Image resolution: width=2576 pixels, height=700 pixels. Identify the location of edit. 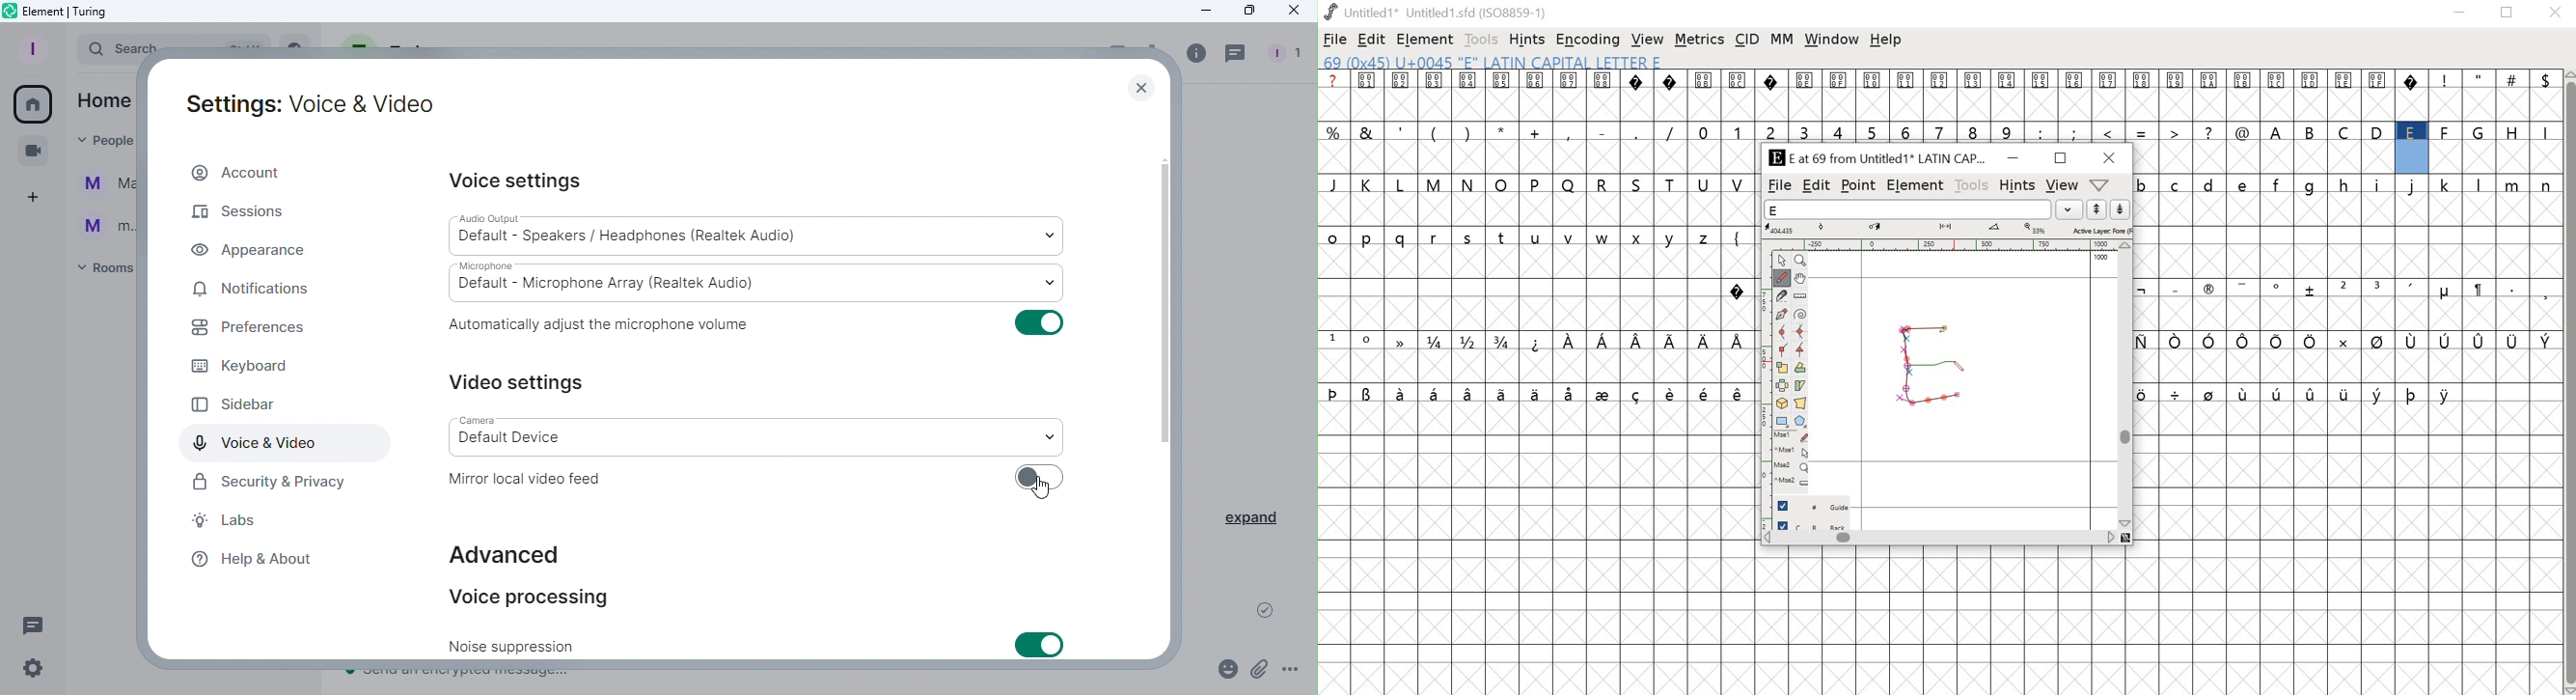
(1372, 39).